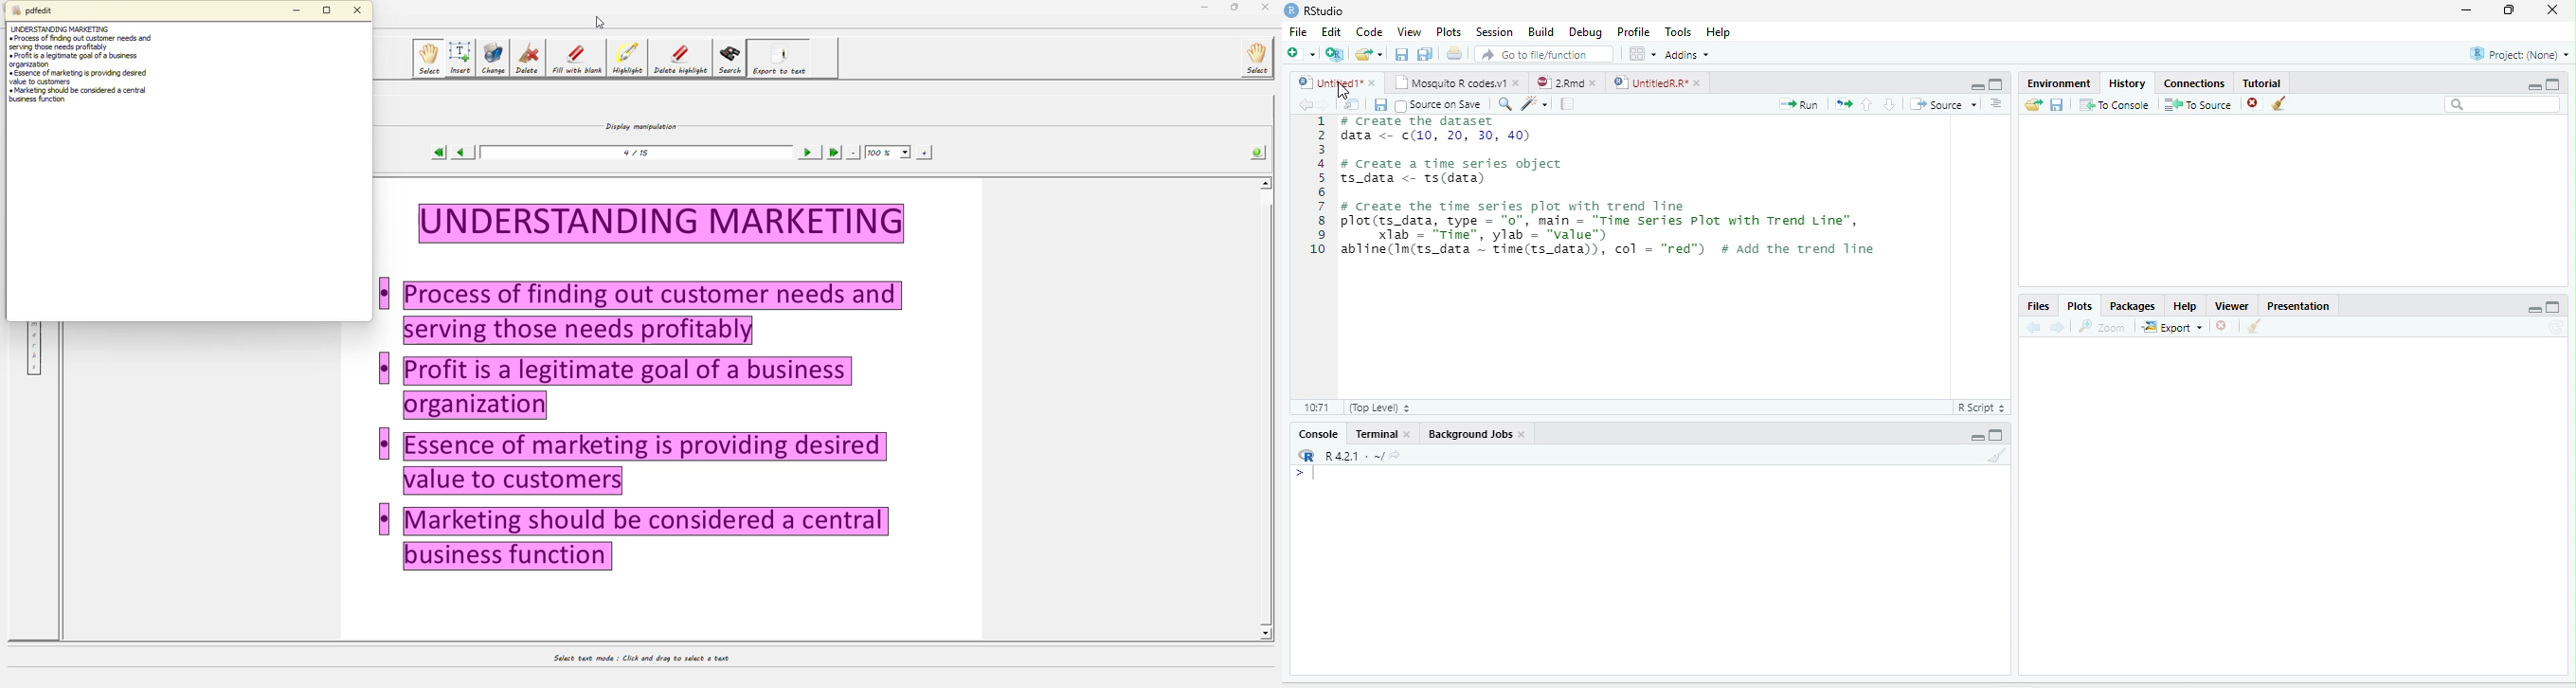  I want to click on Go back to previous source location, so click(1303, 104).